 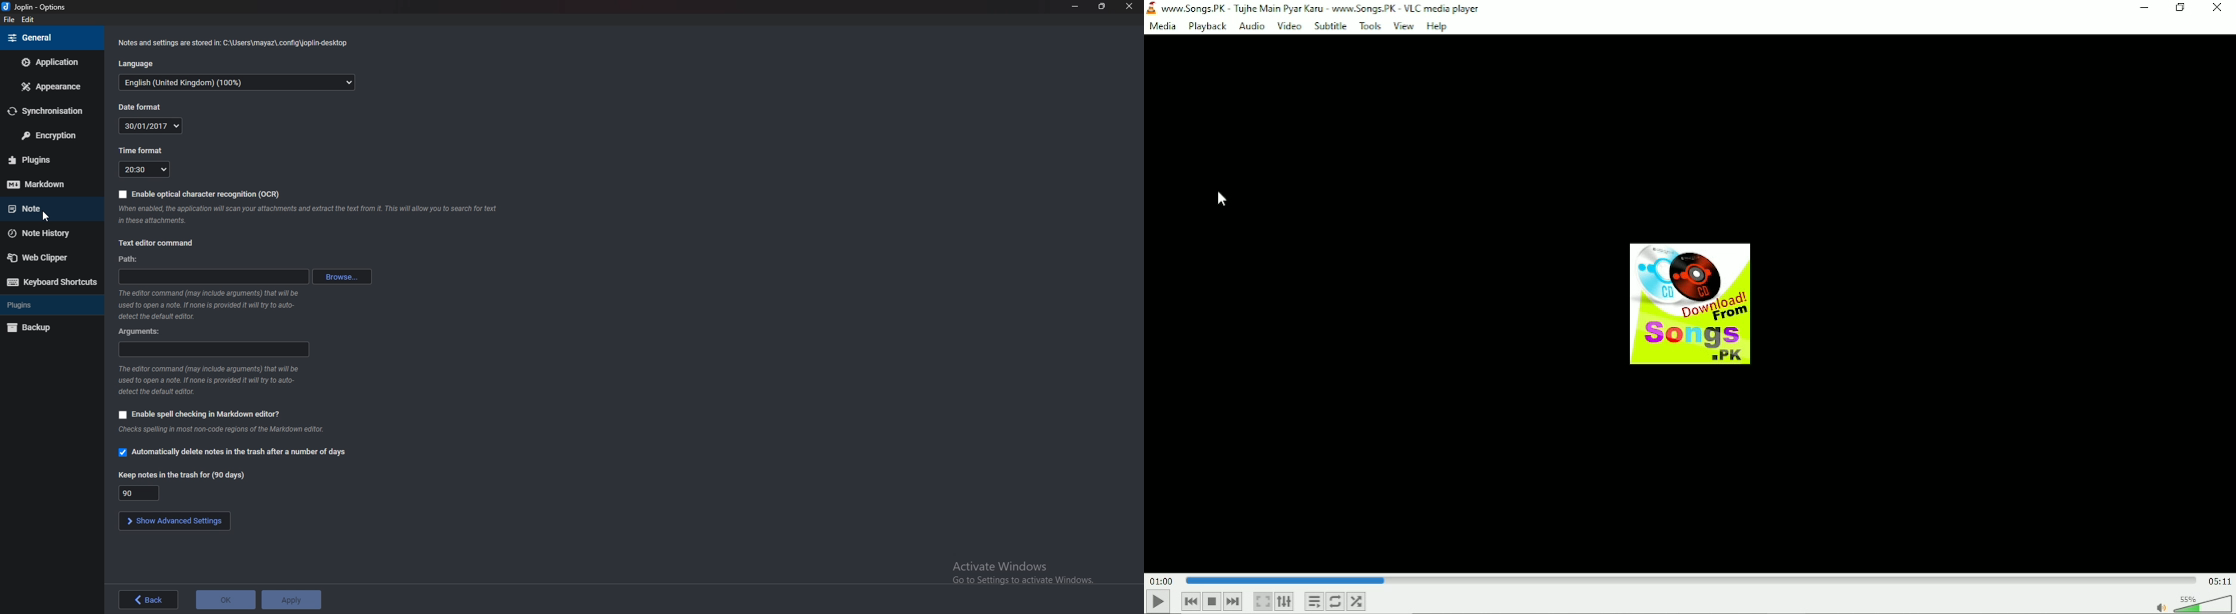 I want to click on Play duration, so click(x=1690, y=580).